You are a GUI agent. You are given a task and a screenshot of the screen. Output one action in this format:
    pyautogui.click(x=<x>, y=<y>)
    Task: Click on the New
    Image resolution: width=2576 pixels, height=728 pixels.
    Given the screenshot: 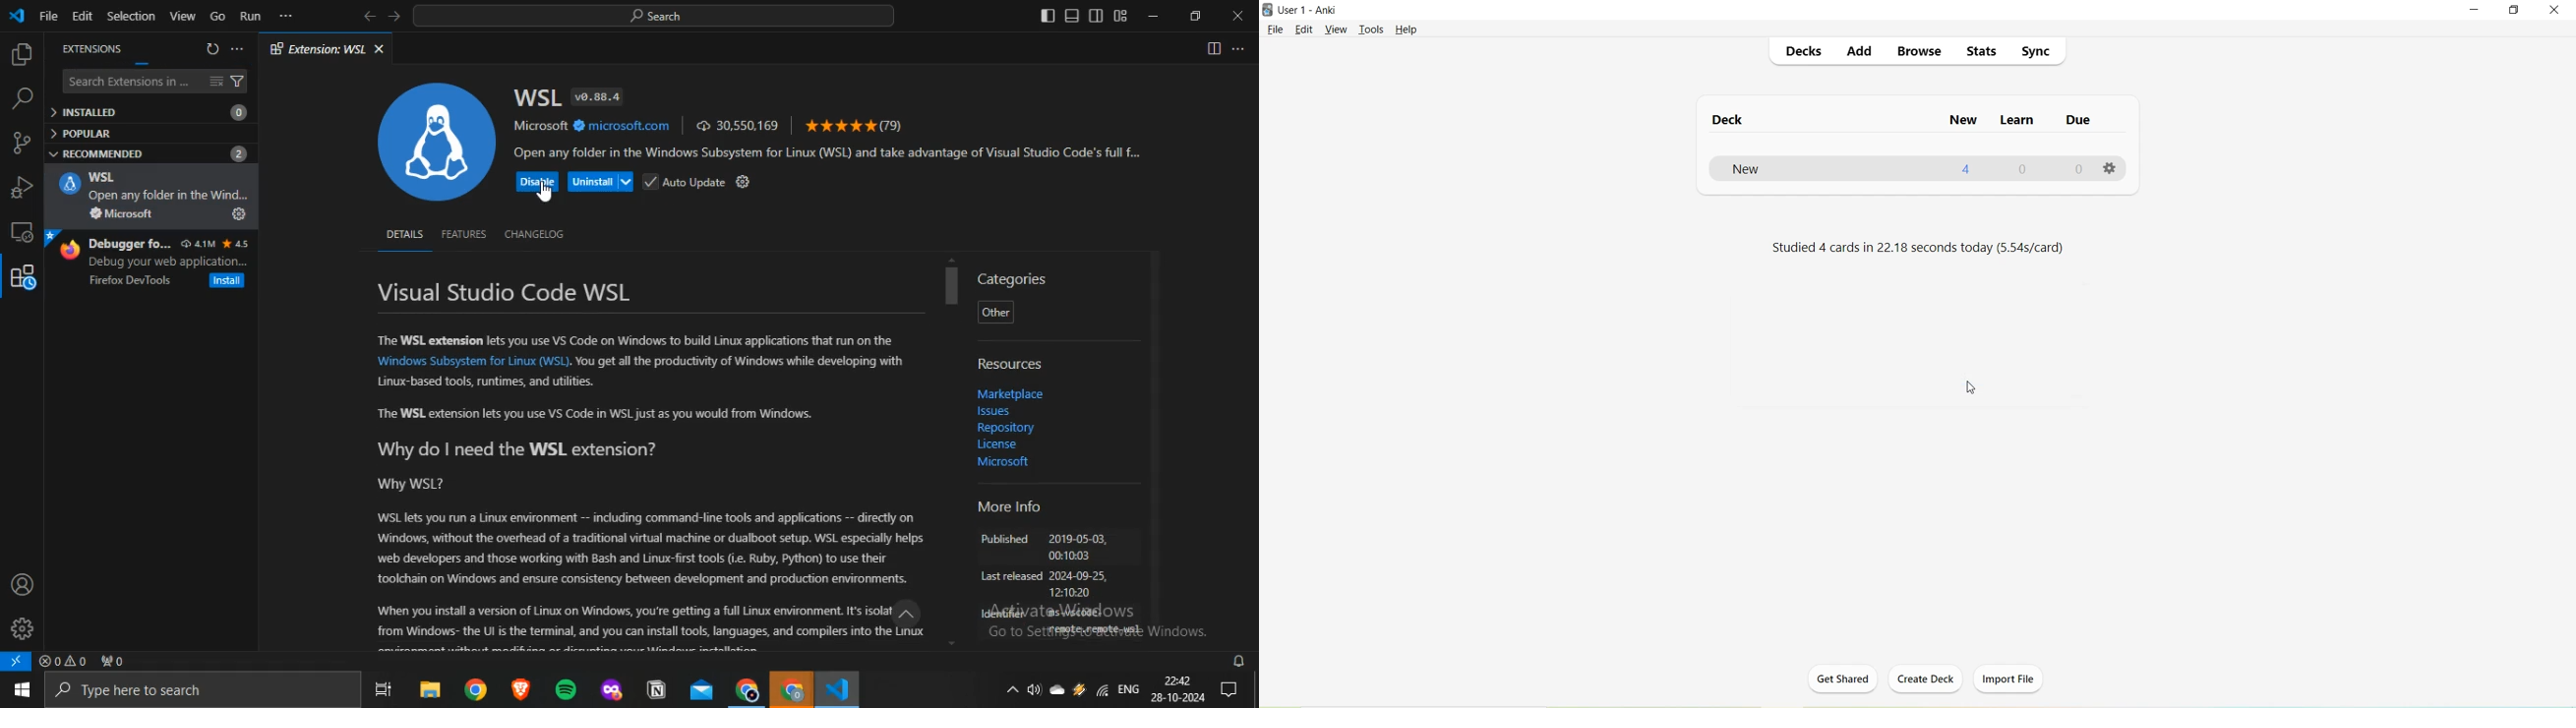 What is the action you would take?
    pyautogui.click(x=1963, y=121)
    